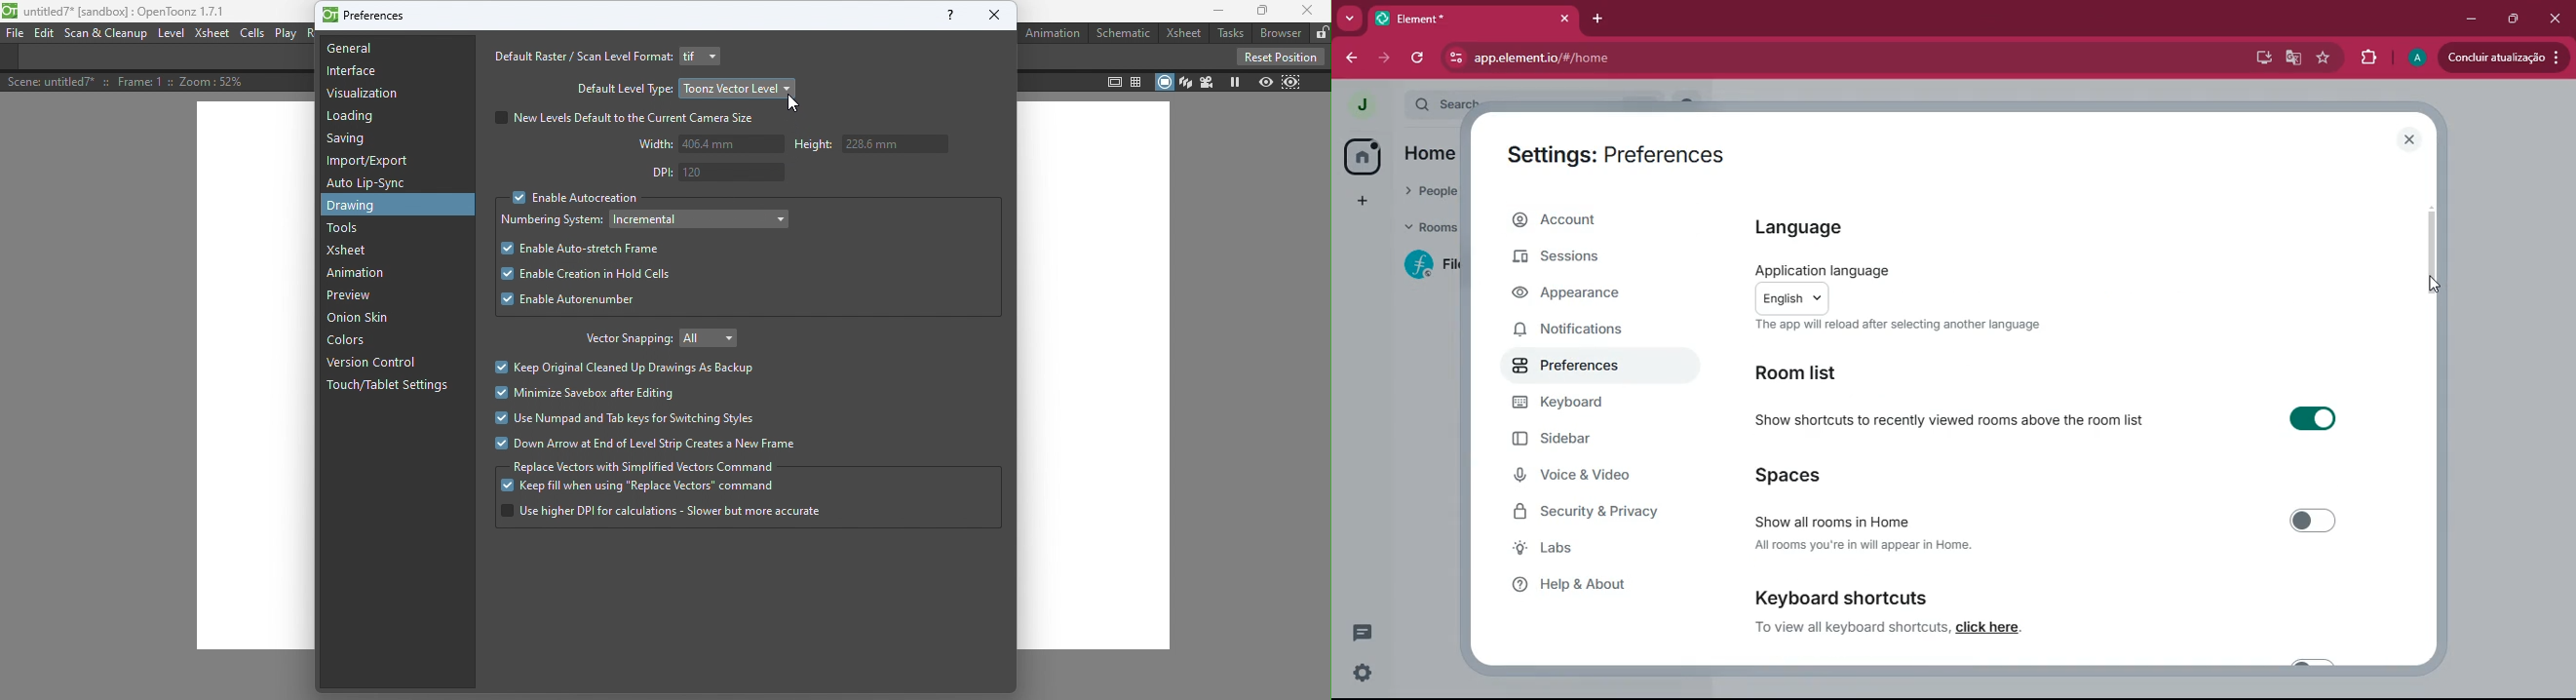 The image size is (2576, 700). I want to click on favourite, so click(2323, 59).